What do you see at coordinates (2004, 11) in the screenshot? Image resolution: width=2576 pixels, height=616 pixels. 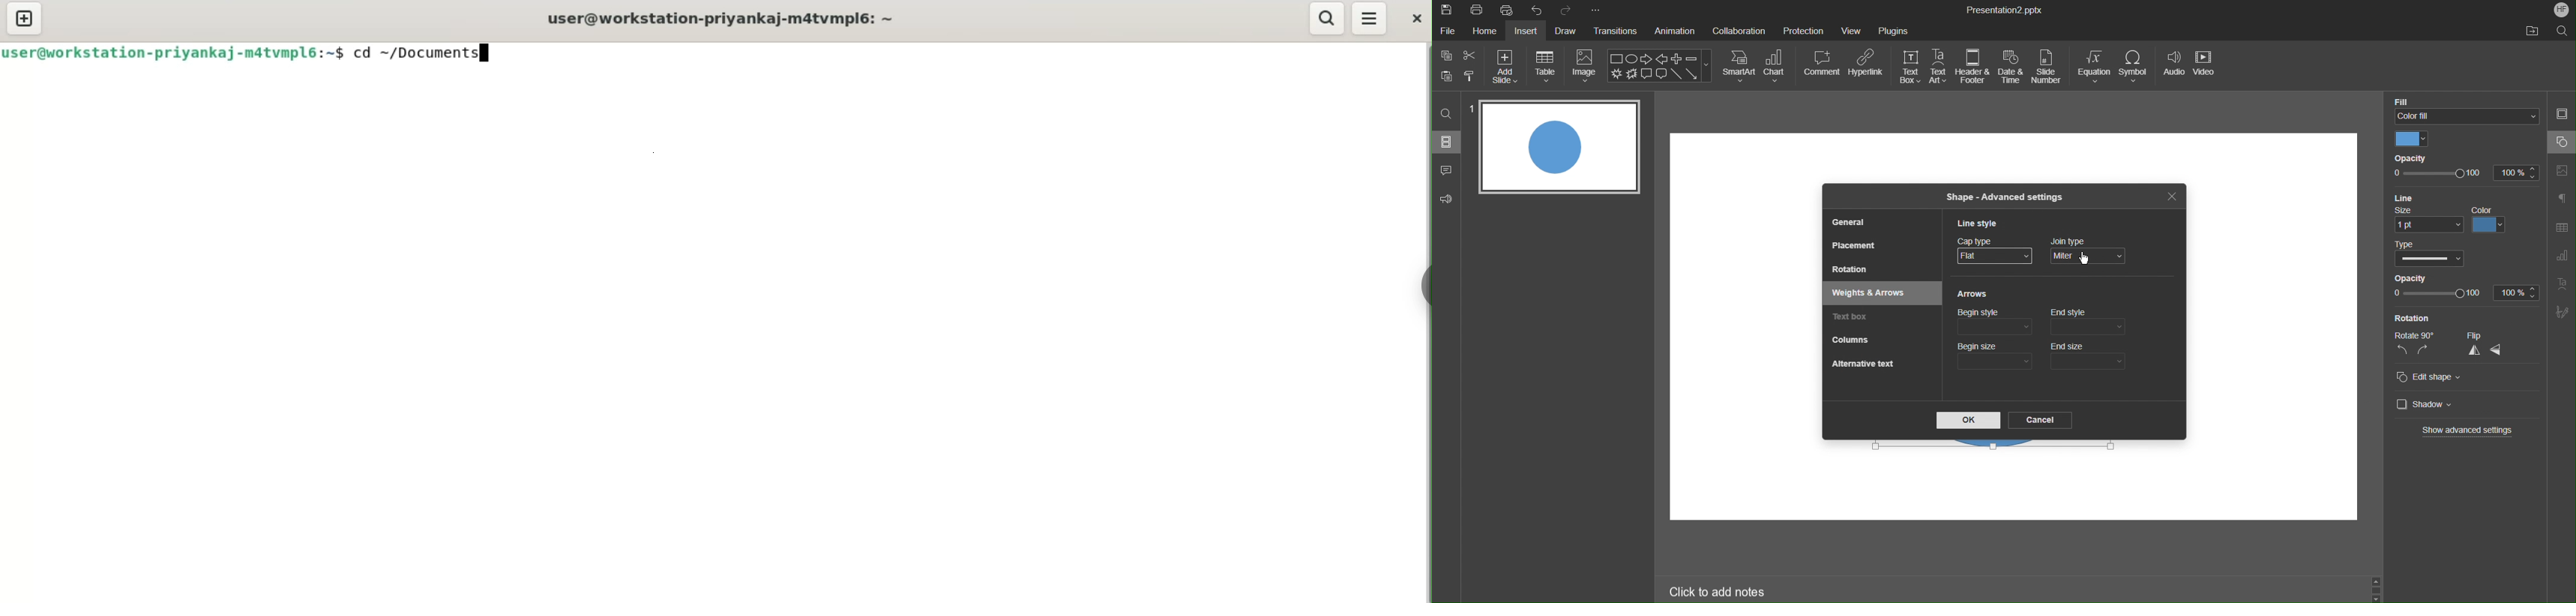 I see `Presentation2` at bounding box center [2004, 11].